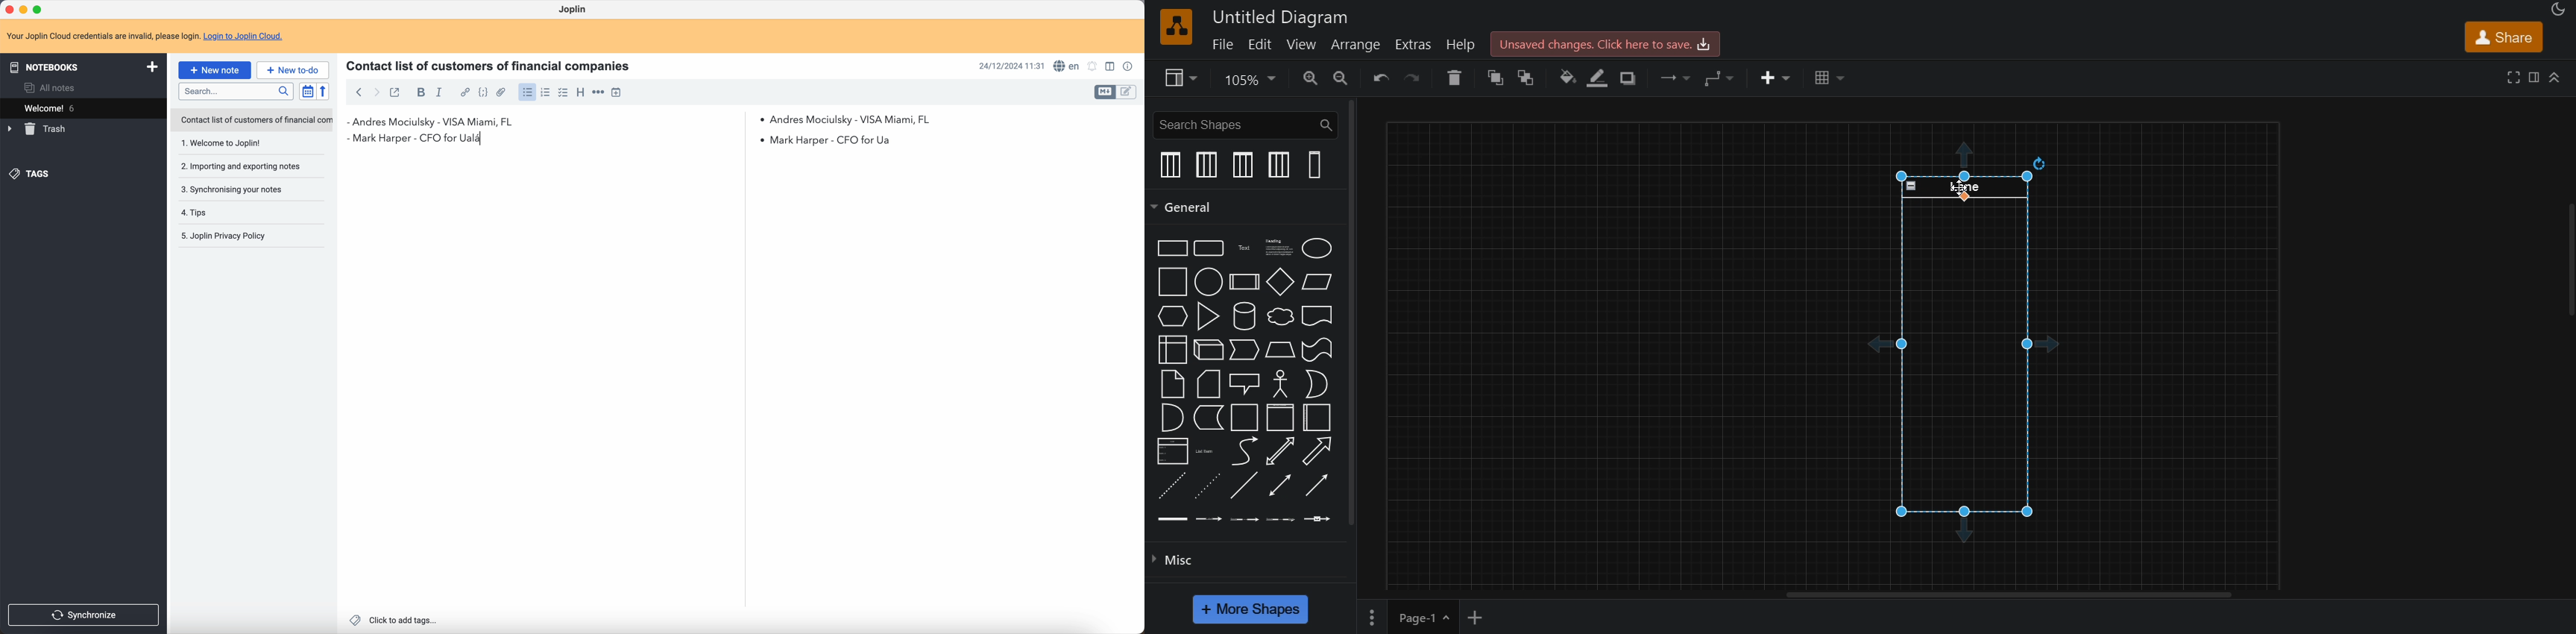  I want to click on attach file, so click(502, 92).